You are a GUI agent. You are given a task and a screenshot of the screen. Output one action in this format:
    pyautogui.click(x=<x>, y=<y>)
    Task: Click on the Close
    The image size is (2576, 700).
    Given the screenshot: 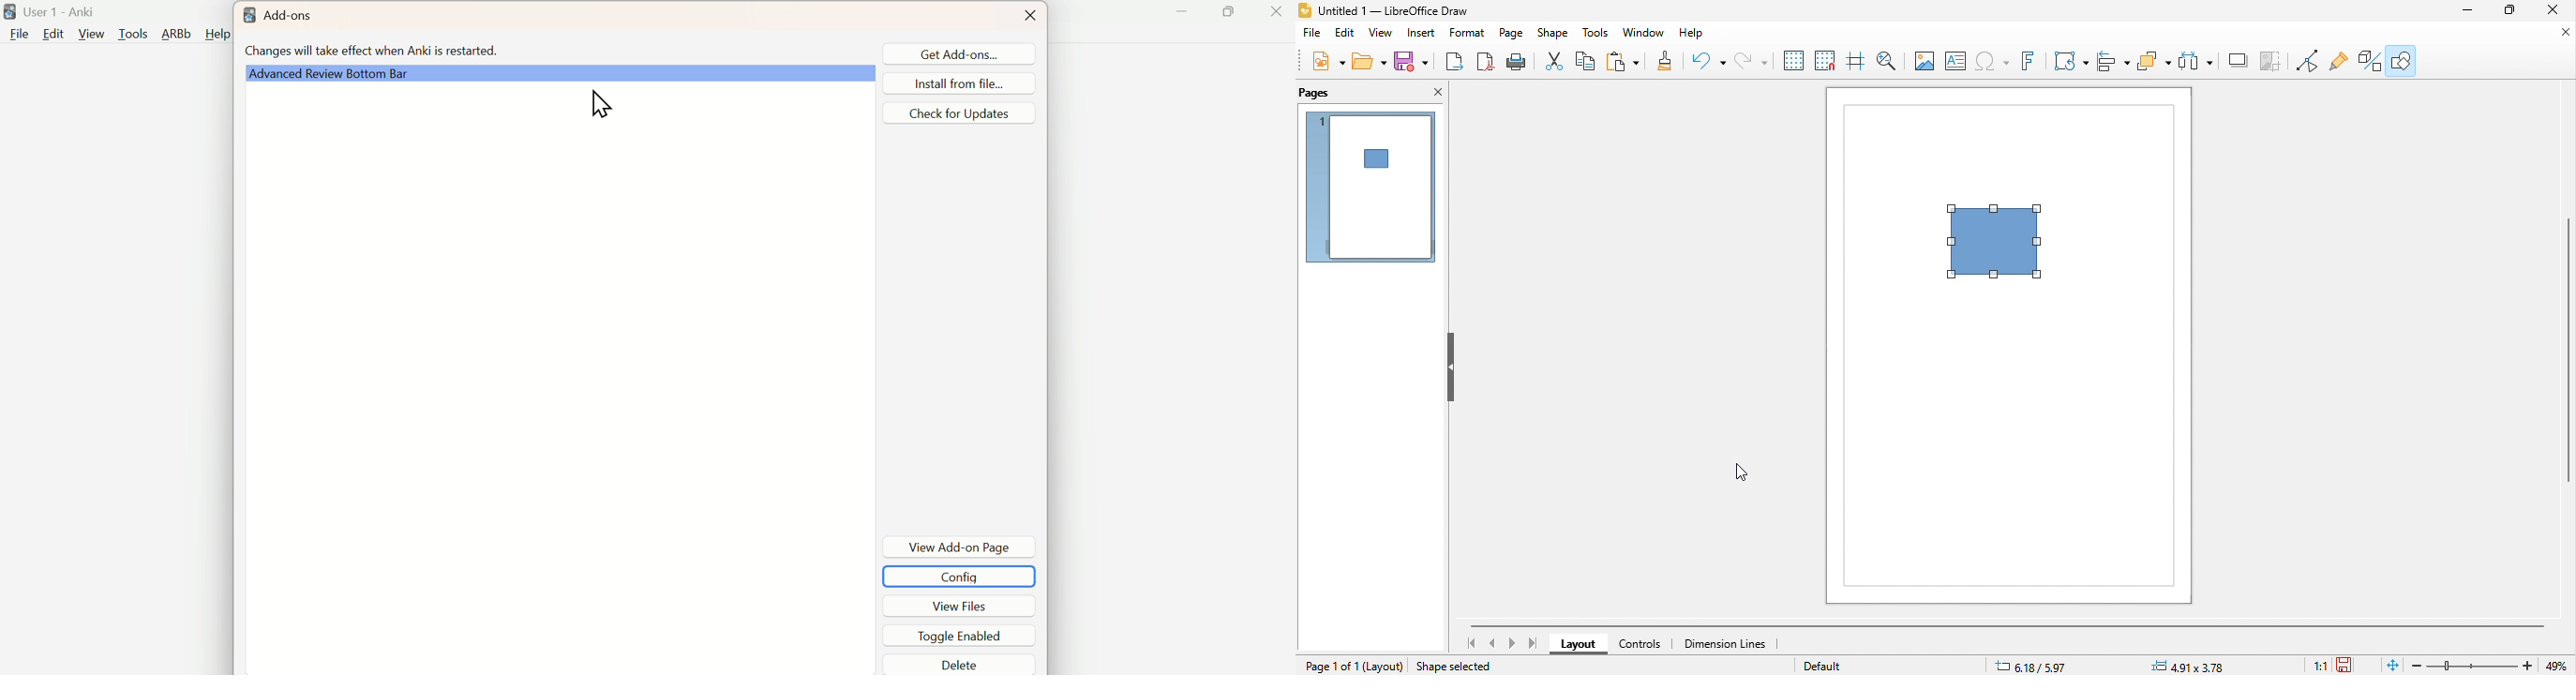 What is the action you would take?
    pyautogui.click(x=1037, y=16)
    